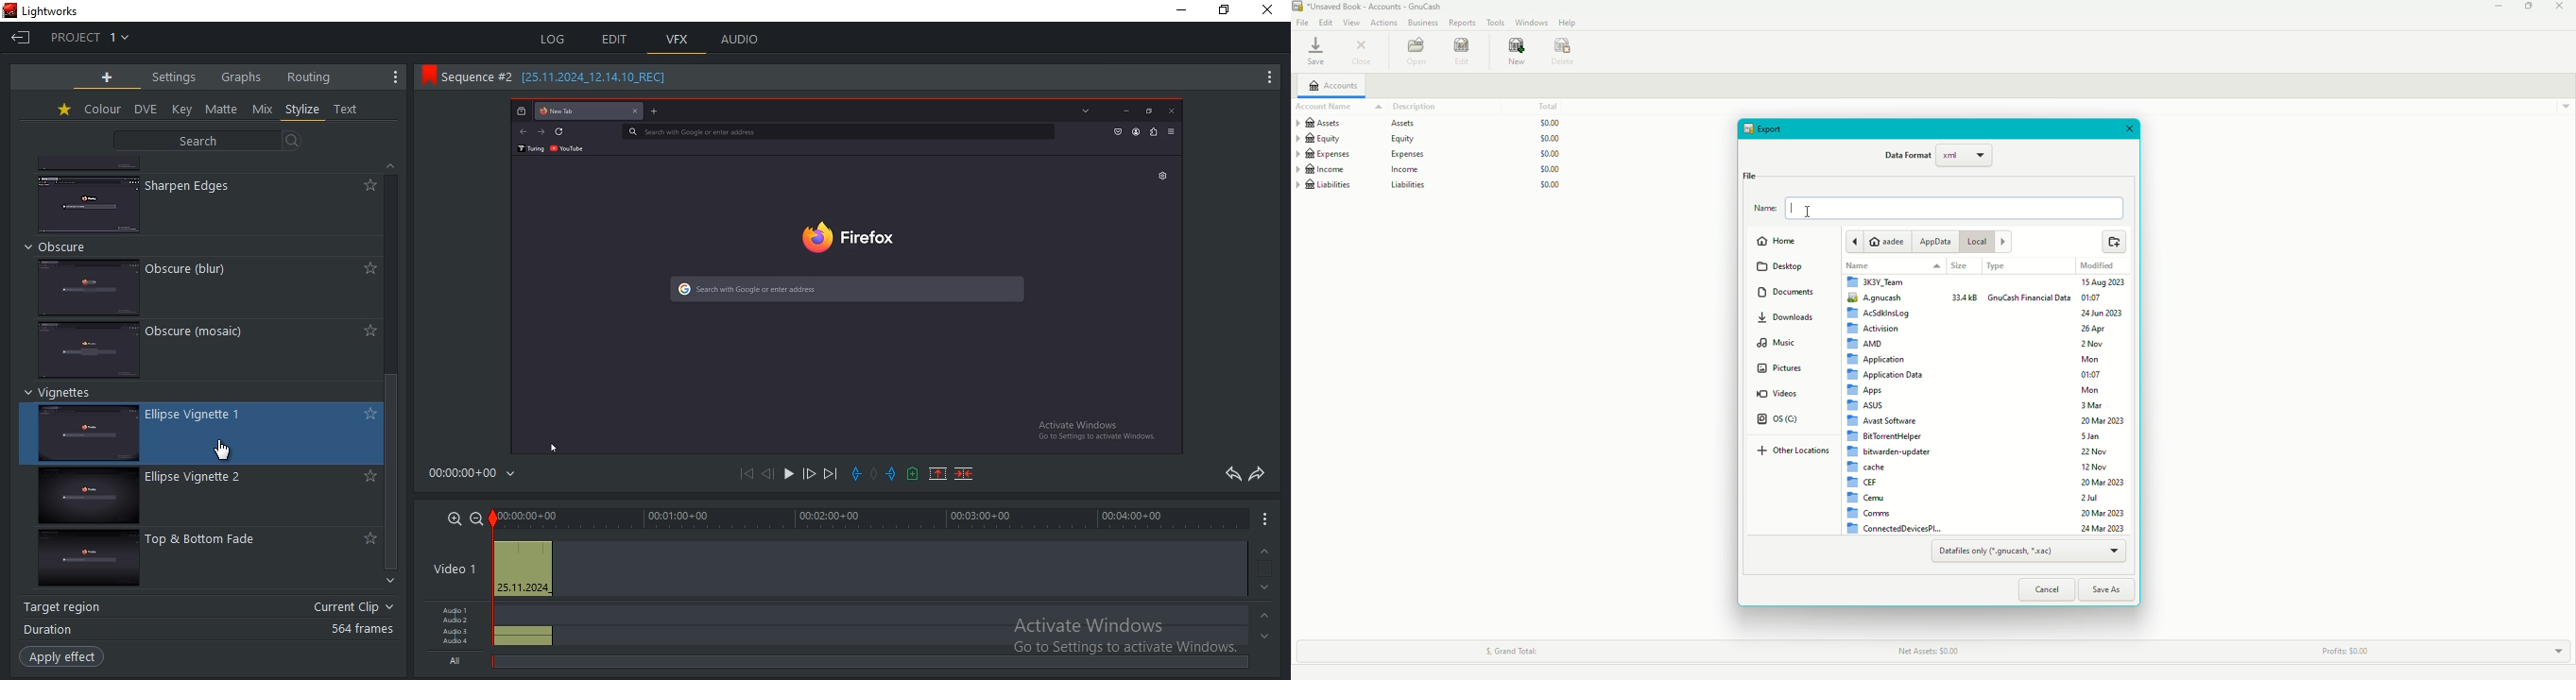 This screenshot has width=2576, height=700. I want to click on undo, so click(1228, 475).